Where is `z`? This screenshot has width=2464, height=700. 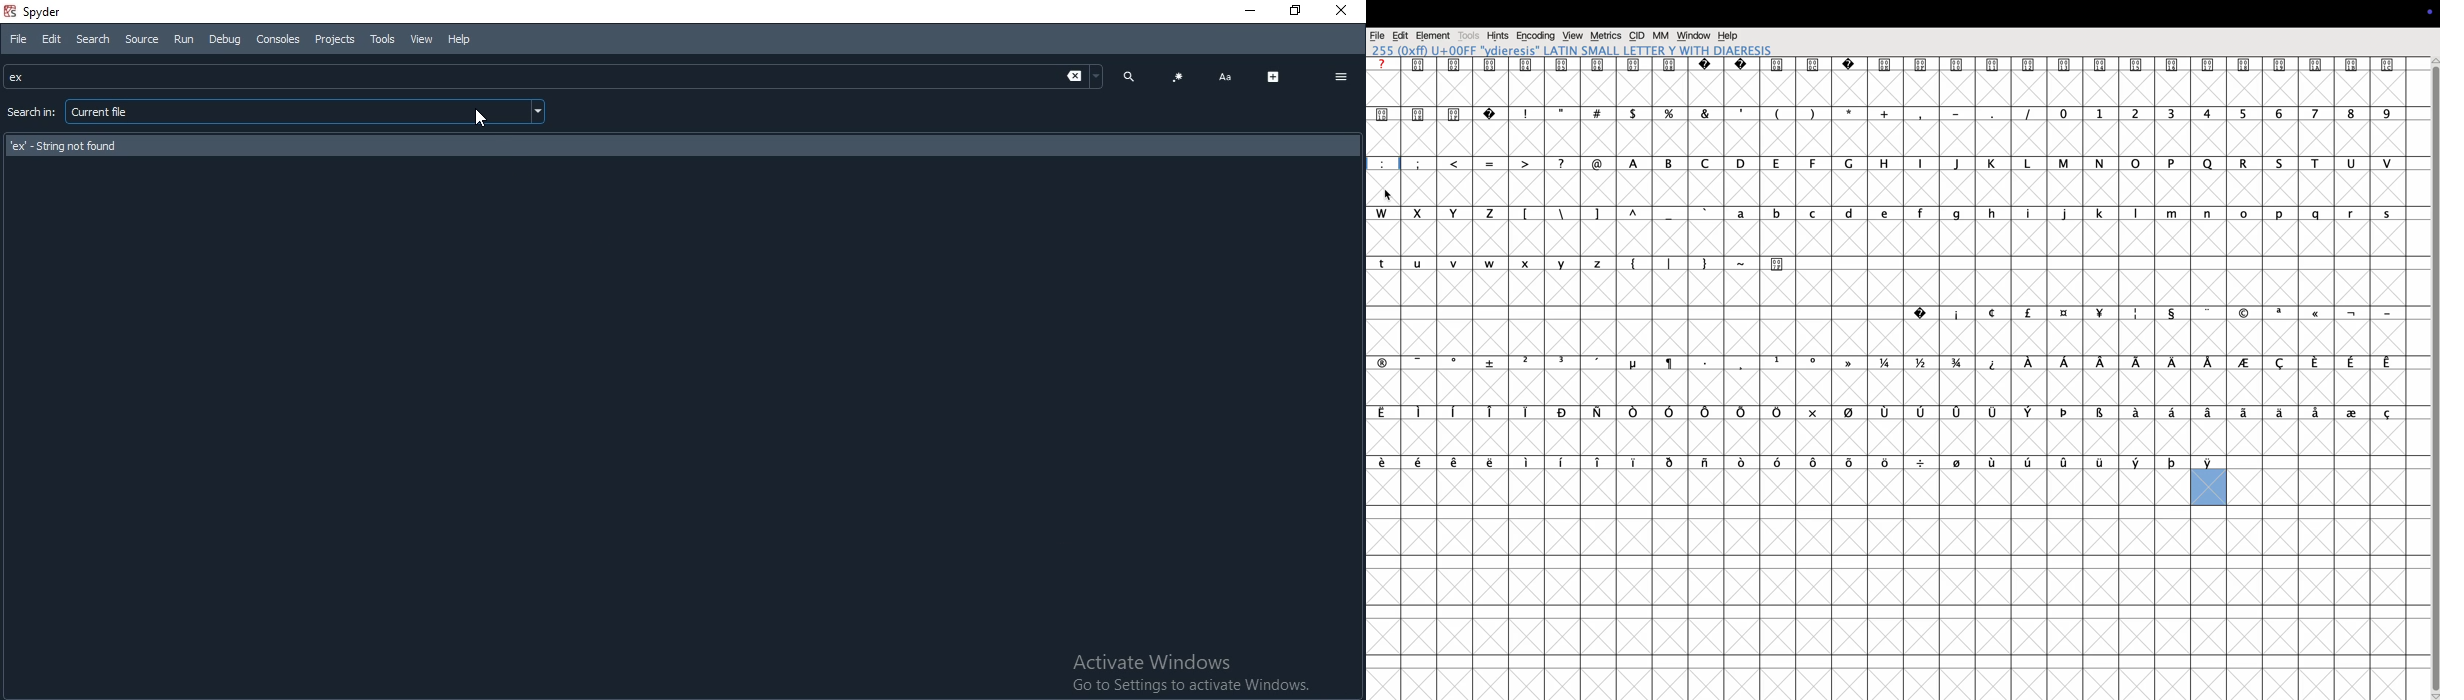 z is located at coordinates (1599, 279).